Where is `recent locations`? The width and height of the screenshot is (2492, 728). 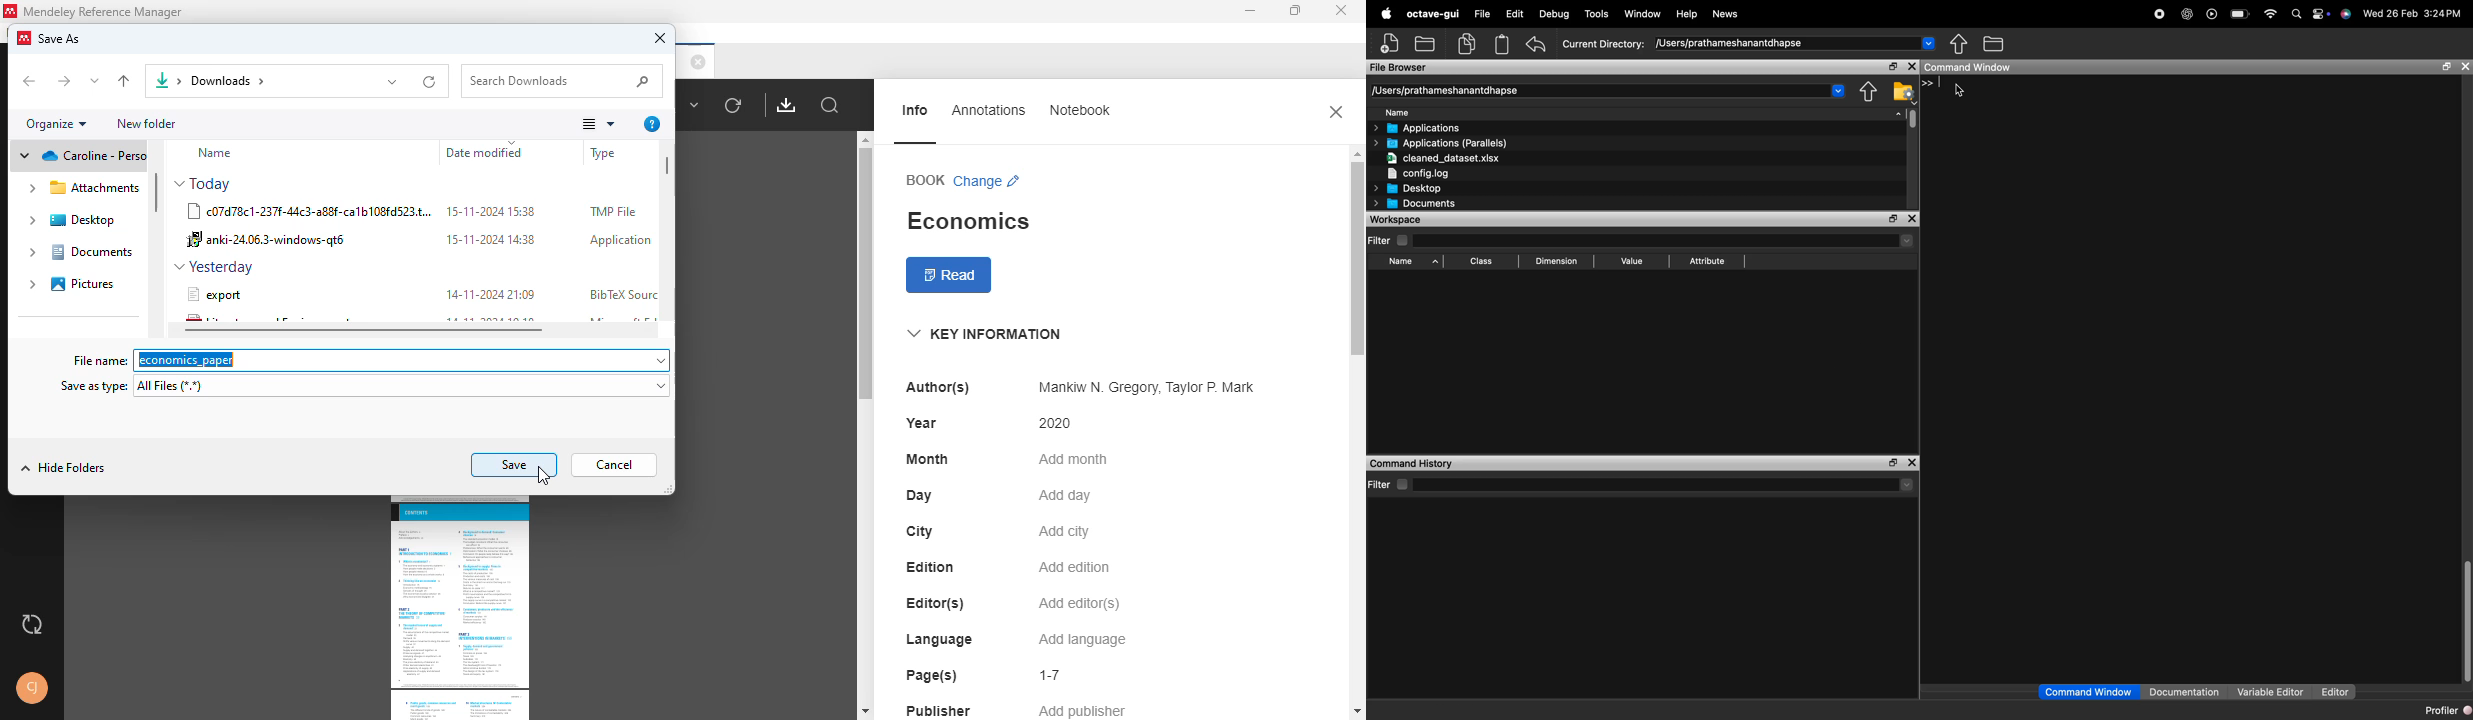
recent locations is located at coordinates (95, 82).